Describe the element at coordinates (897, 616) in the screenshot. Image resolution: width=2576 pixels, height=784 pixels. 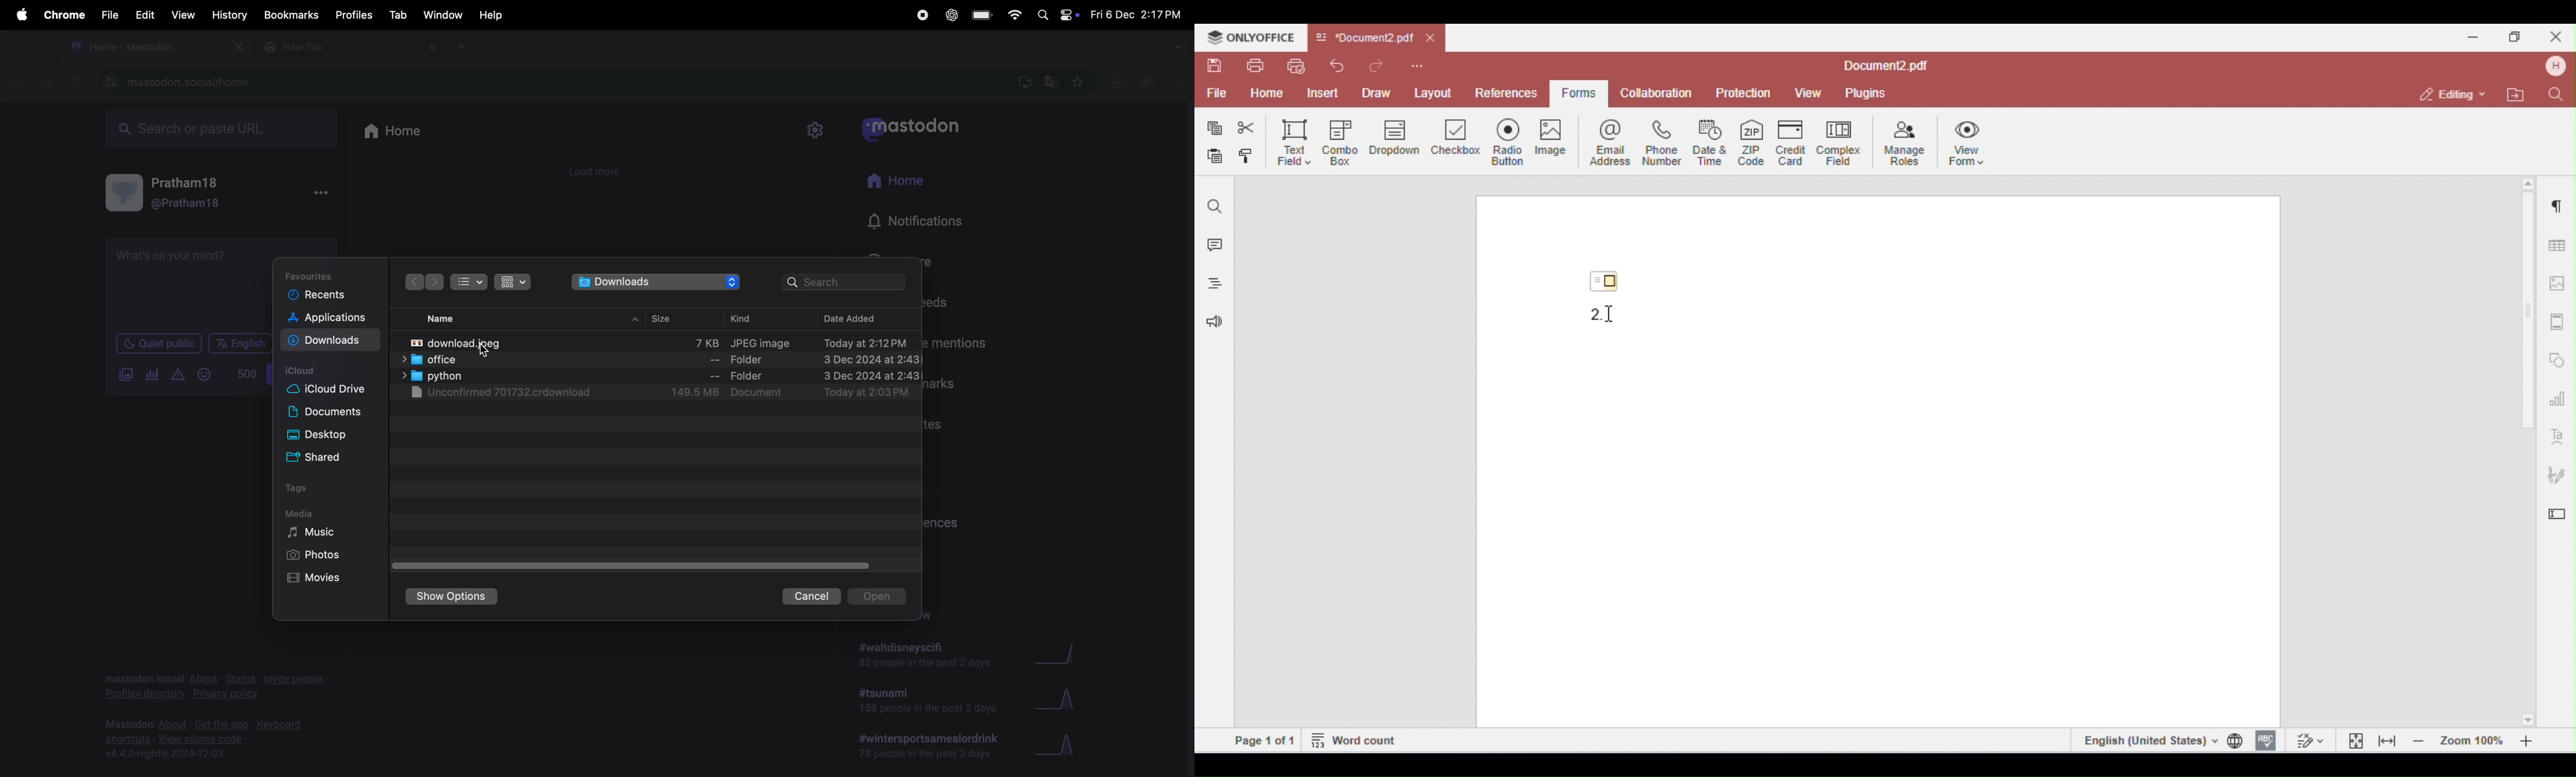
I see `trending now` at that location.